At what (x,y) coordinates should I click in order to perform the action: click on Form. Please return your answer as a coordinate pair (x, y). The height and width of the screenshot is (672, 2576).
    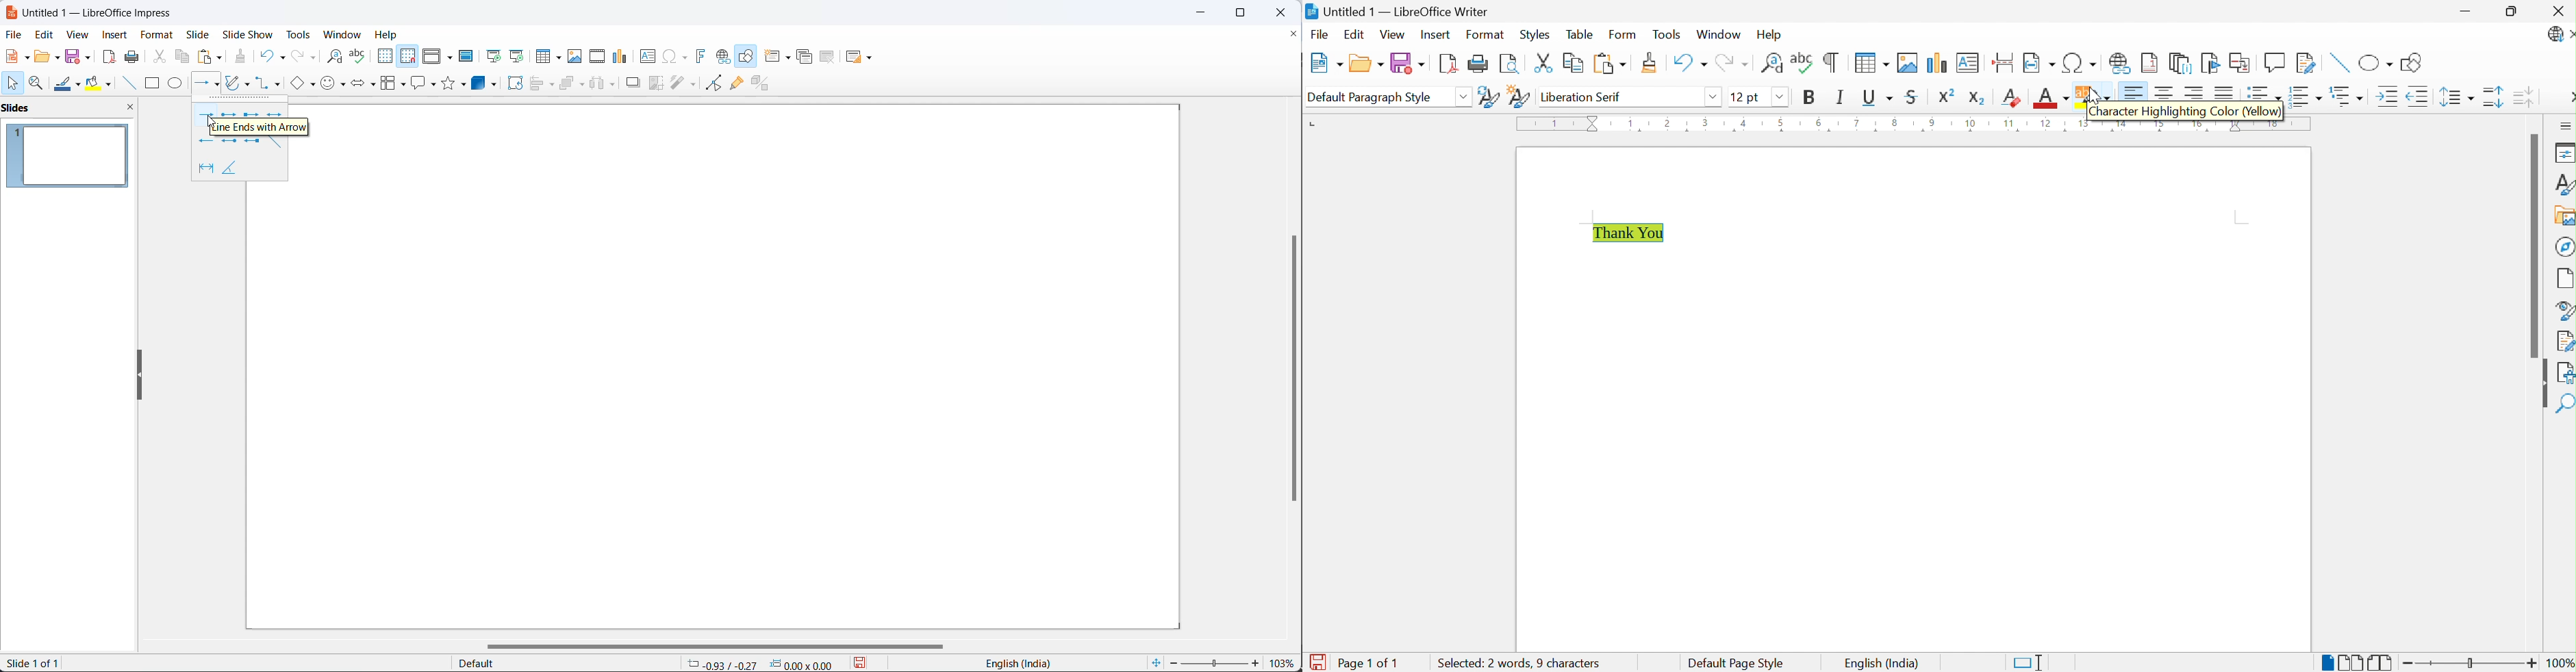
    Looking at the image, I should click on (1624, 35).